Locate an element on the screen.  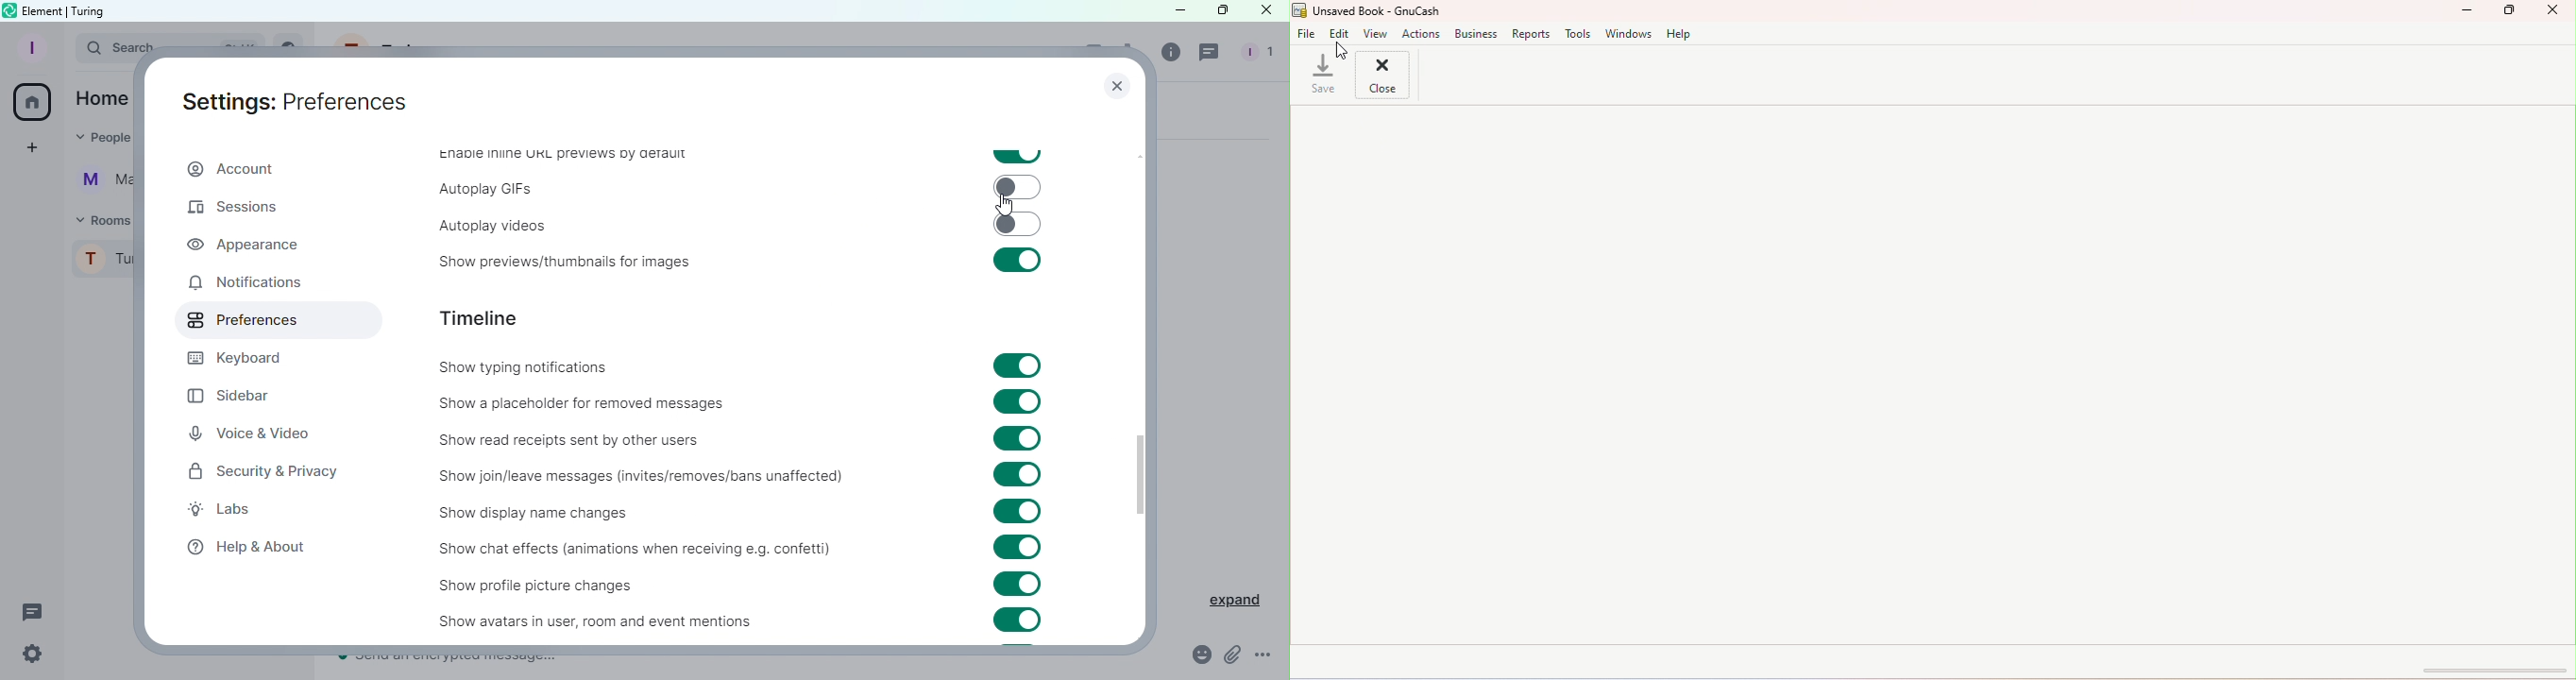
Threads is located at coordinates (33, 610).